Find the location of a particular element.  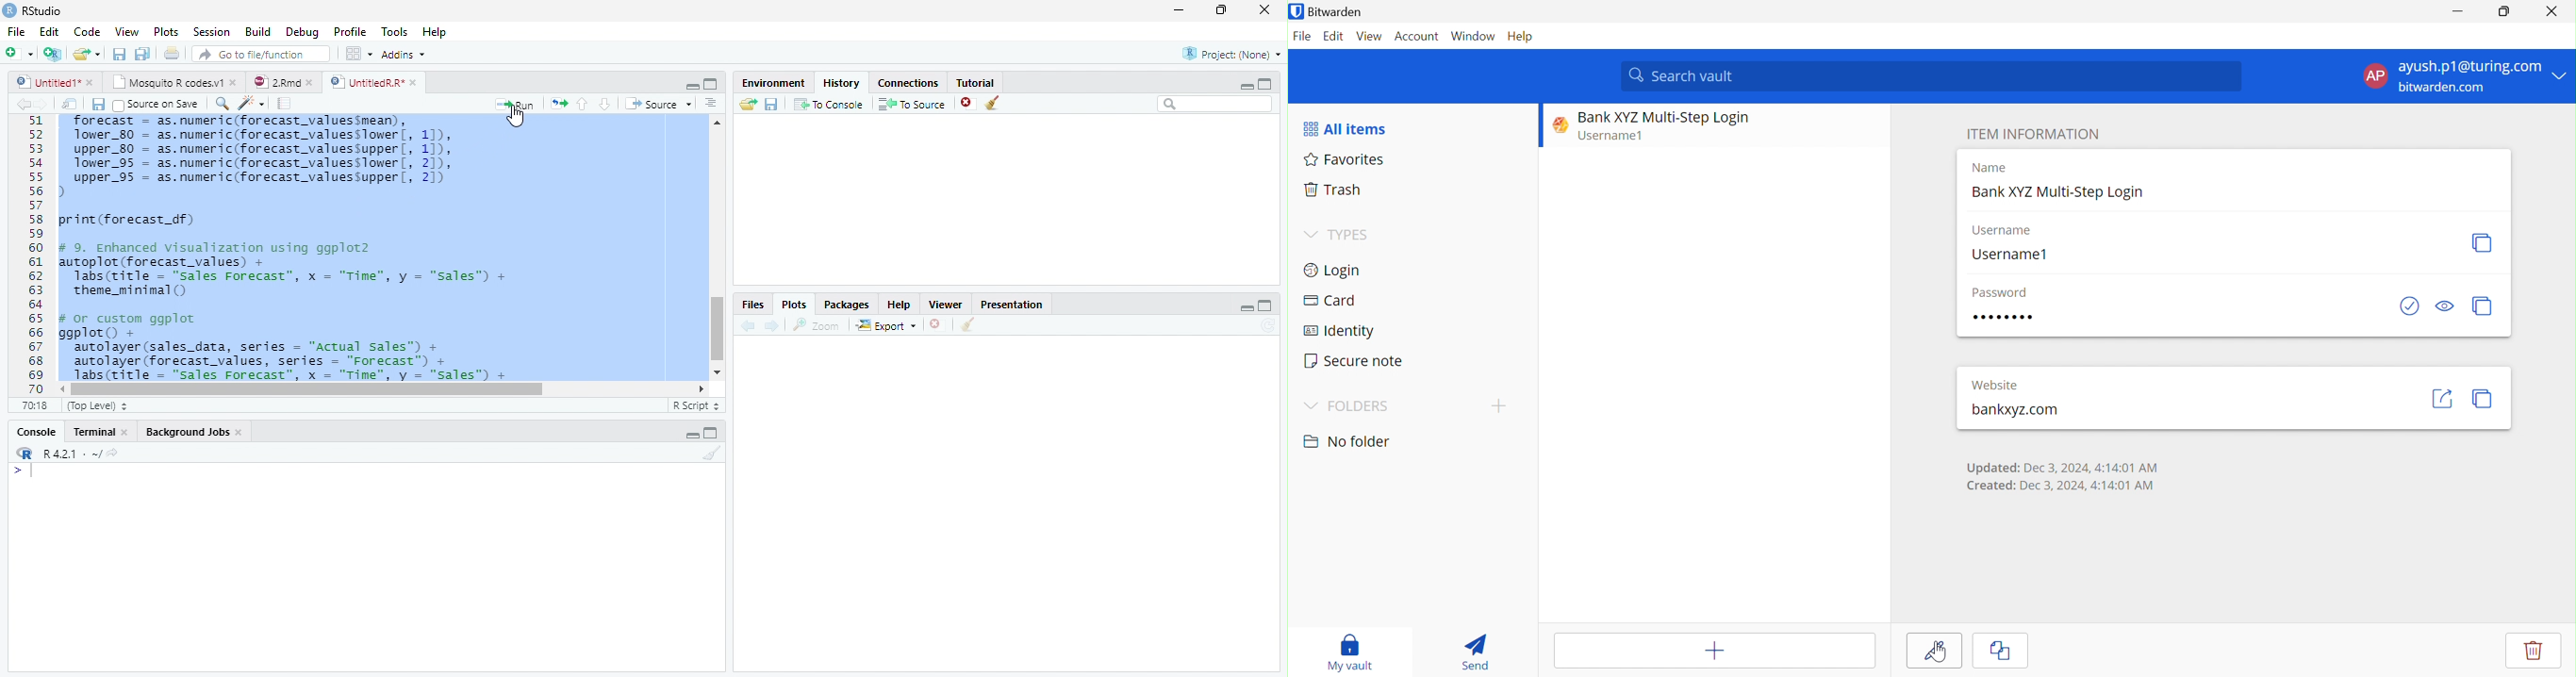

Background jobs is located at coordinates (194, 432).